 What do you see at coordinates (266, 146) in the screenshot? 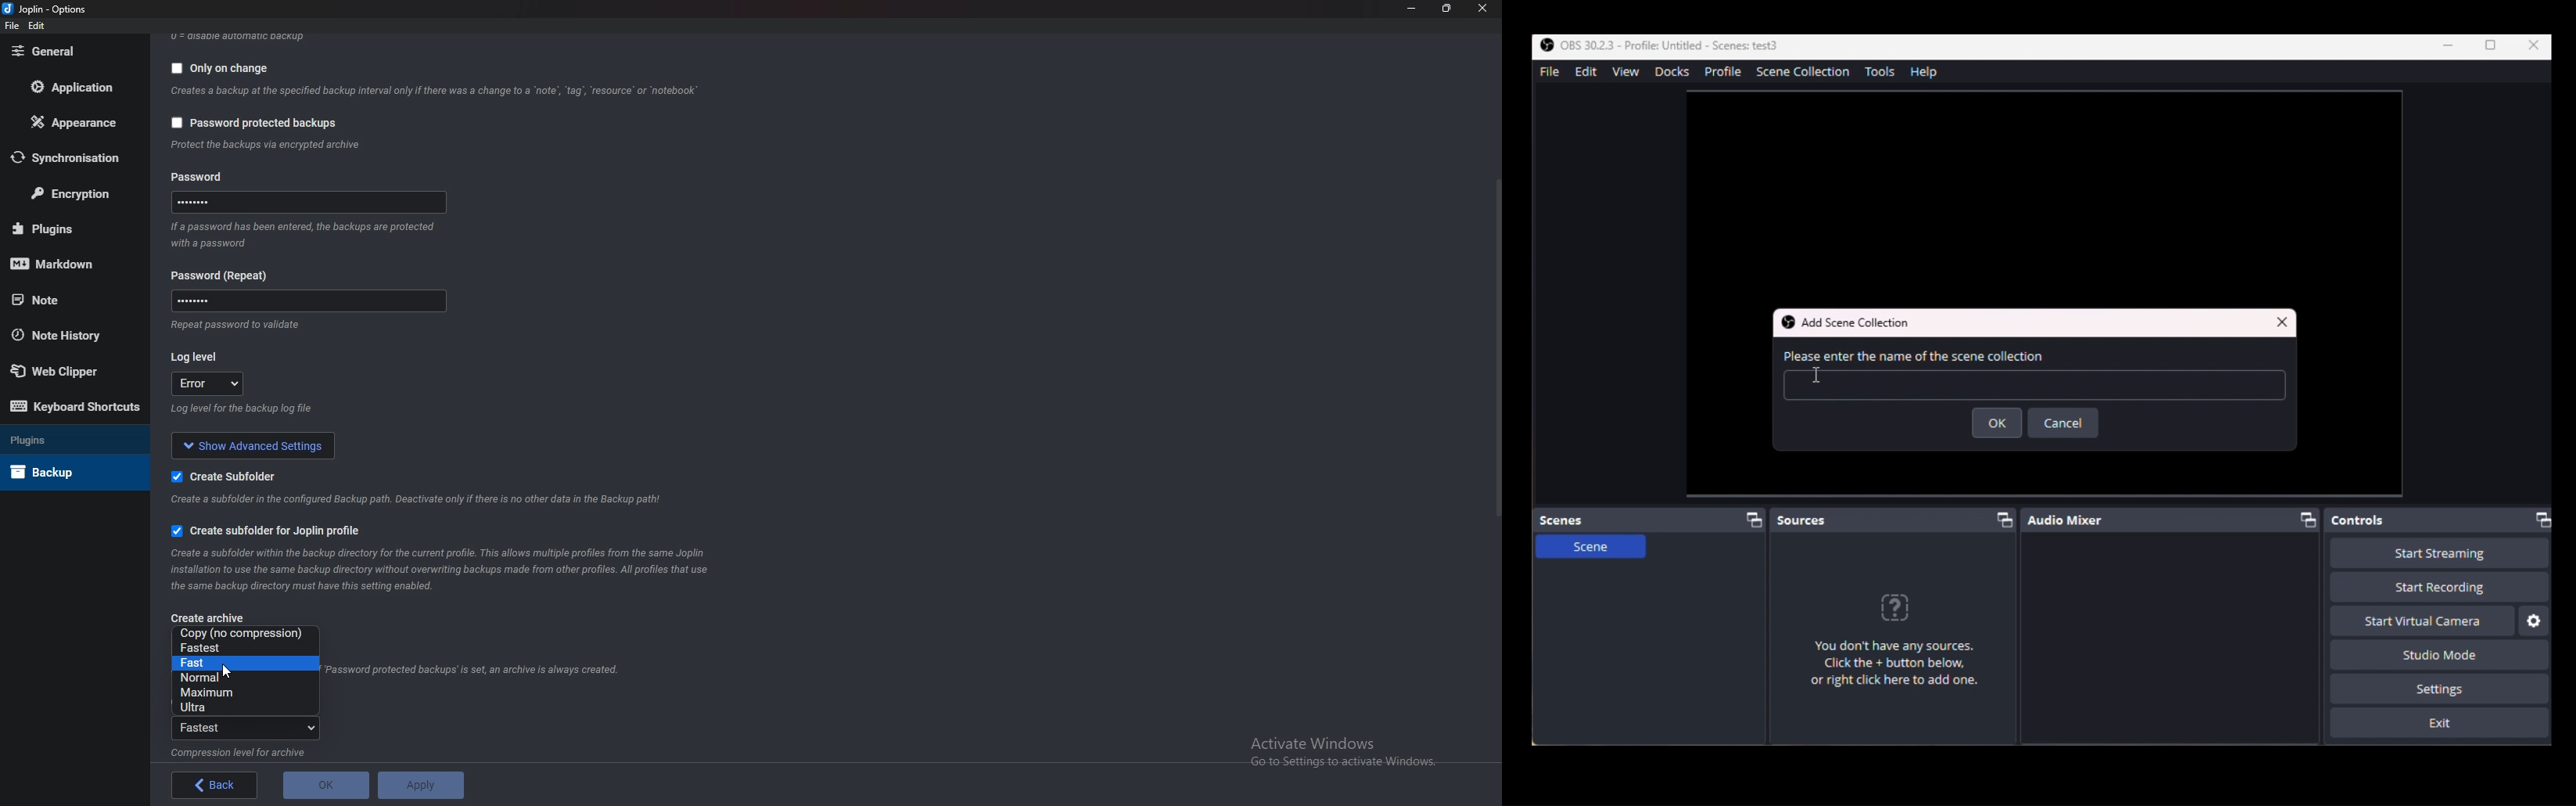
I see `info` at bounding box center [266, 146].